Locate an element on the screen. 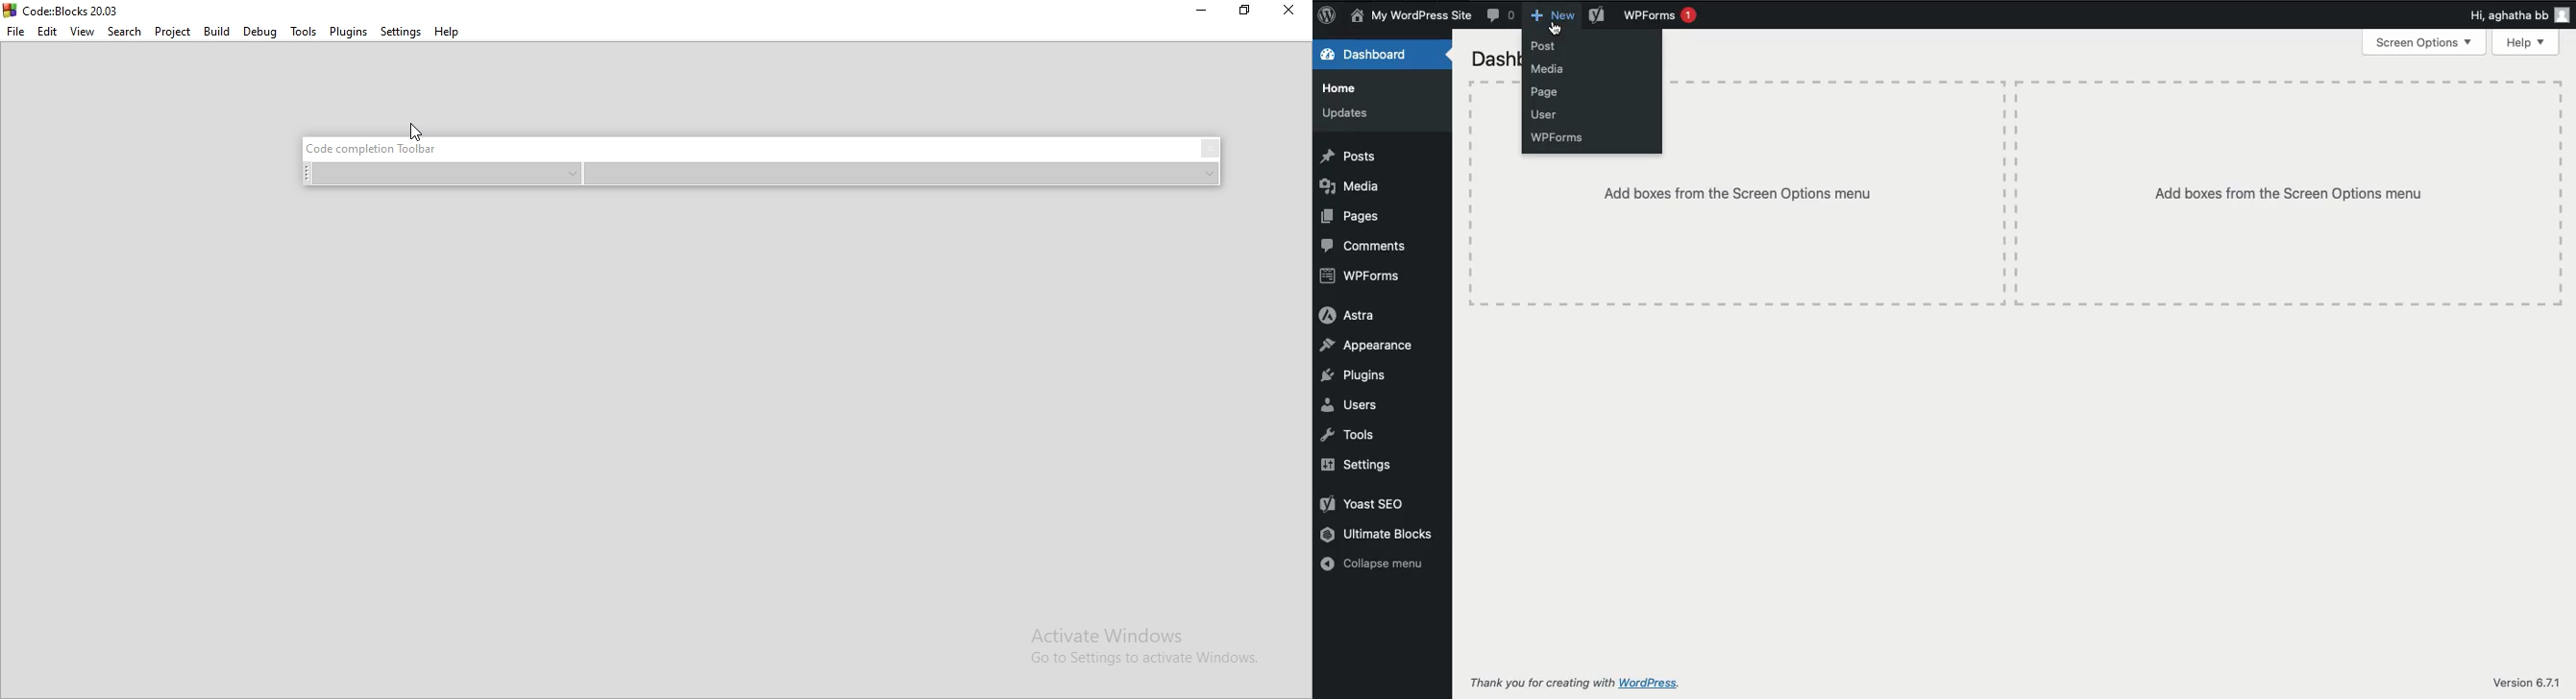 This screenshot has height=700, width=2576. Add boxes from the screen options menu is located at coordinates (2288, 193).